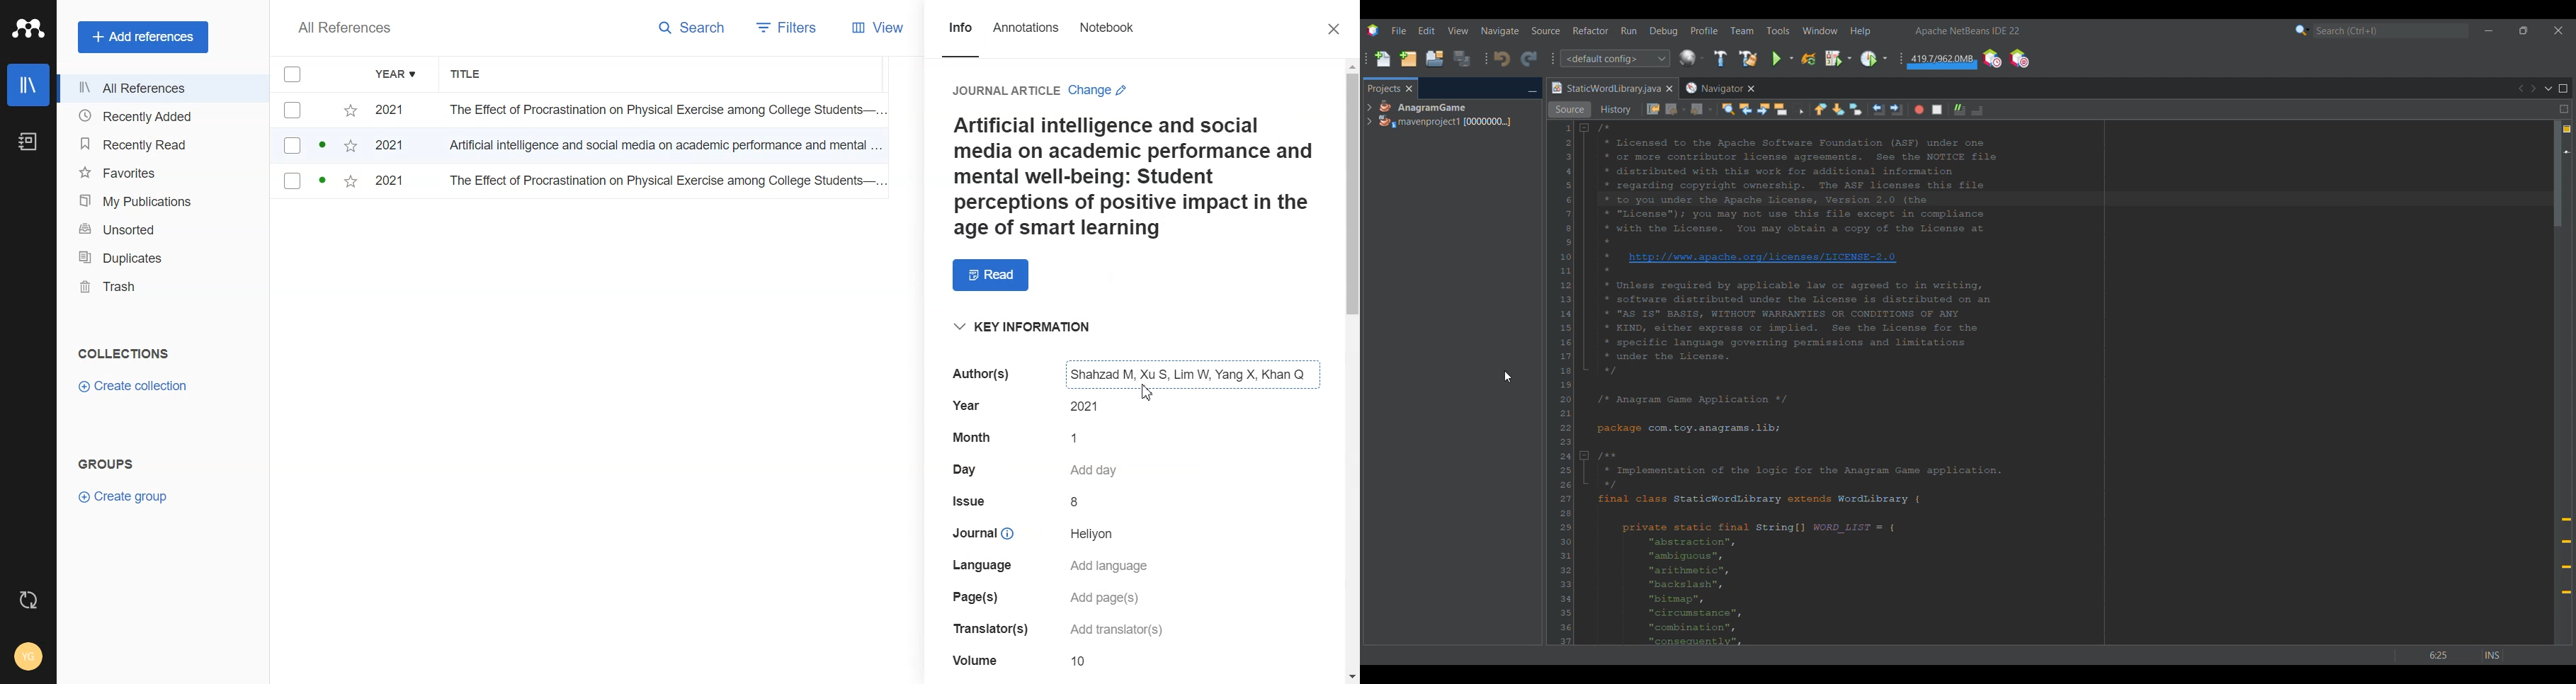  Describe the element at coordinates (661, 111) in the screenshot. I see `The Effect of Procrastination on Physical Exercise among College Students...` at that location.